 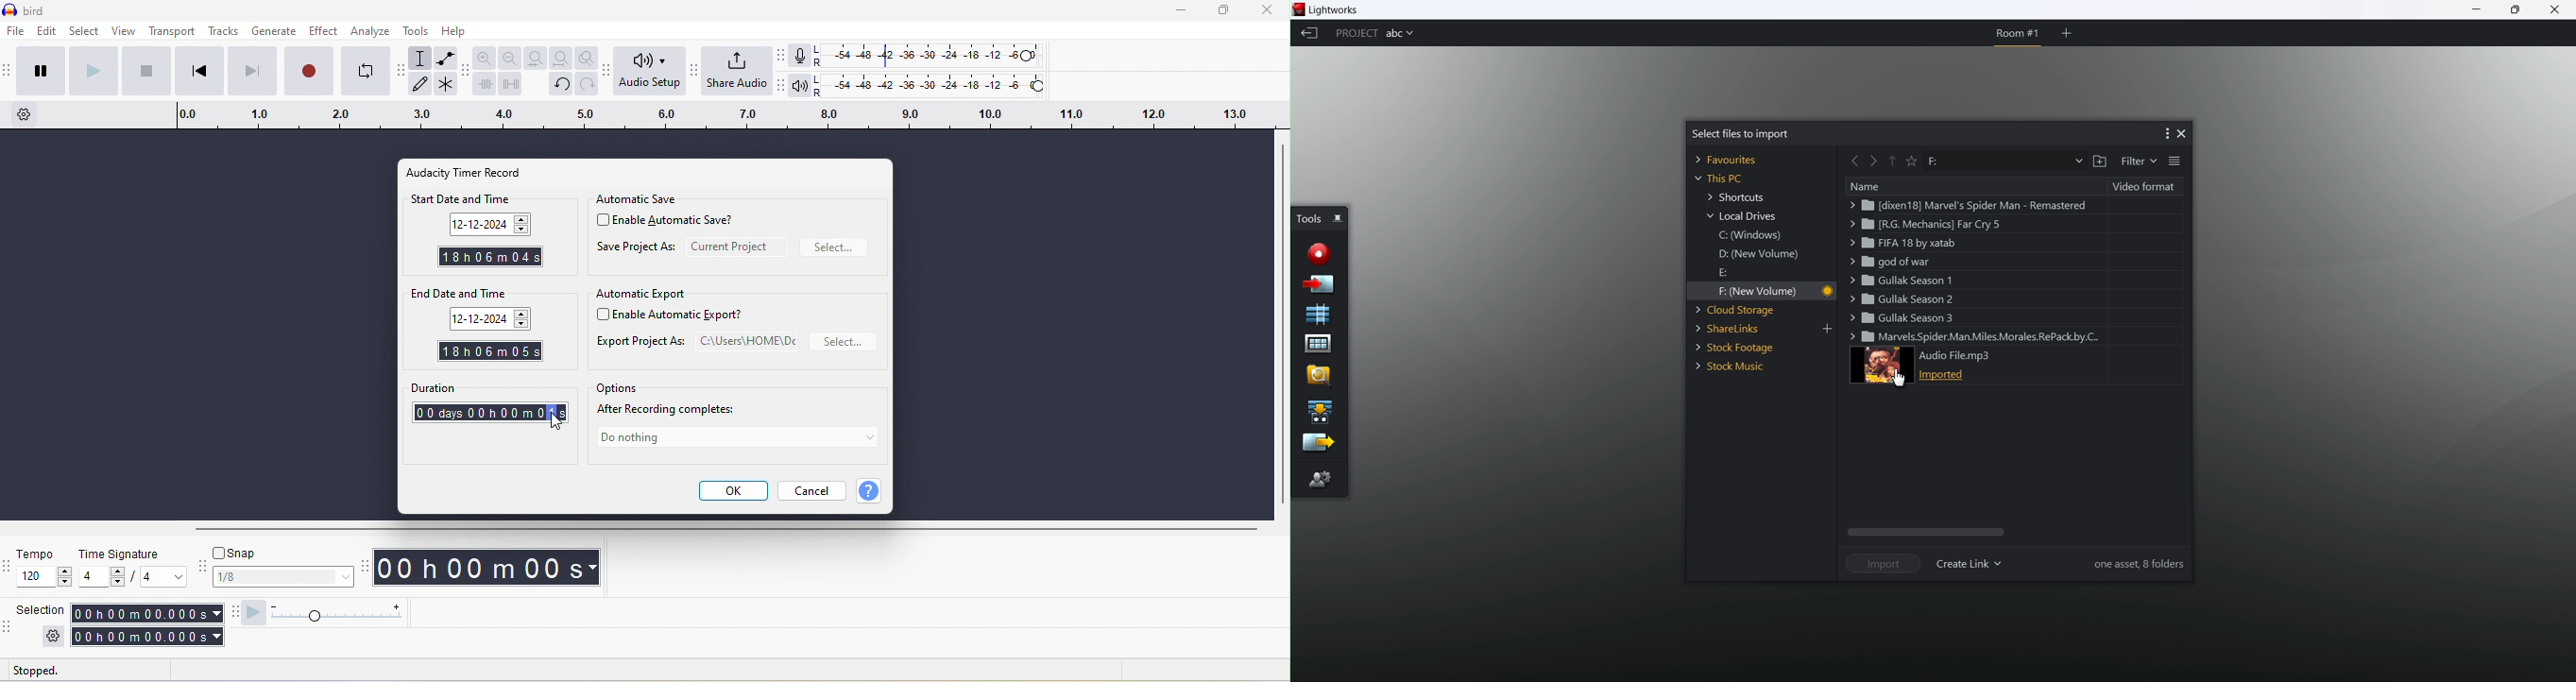 What do you see at coordinates (423, 87) in the screenshot?
I see `draw tool` at bounding box center [423, 87].